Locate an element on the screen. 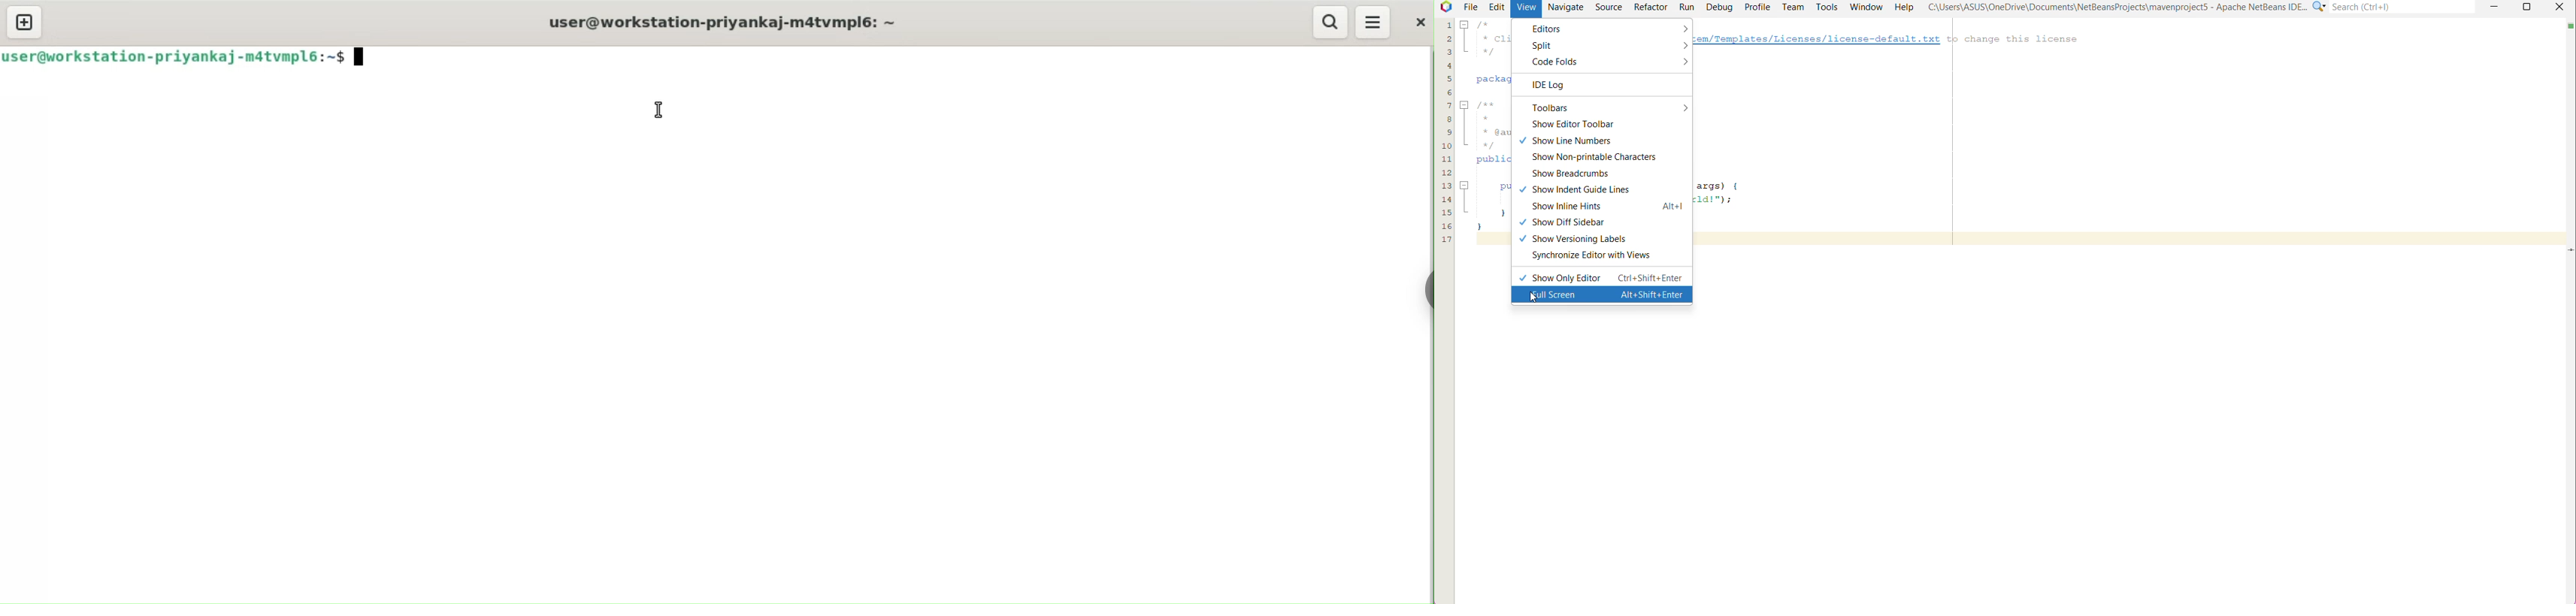 This screenshot has width=2576, height=616. user@workstation-priyankaj-m4tvmpl6:6 ~ is located at coordinates (739, 23).